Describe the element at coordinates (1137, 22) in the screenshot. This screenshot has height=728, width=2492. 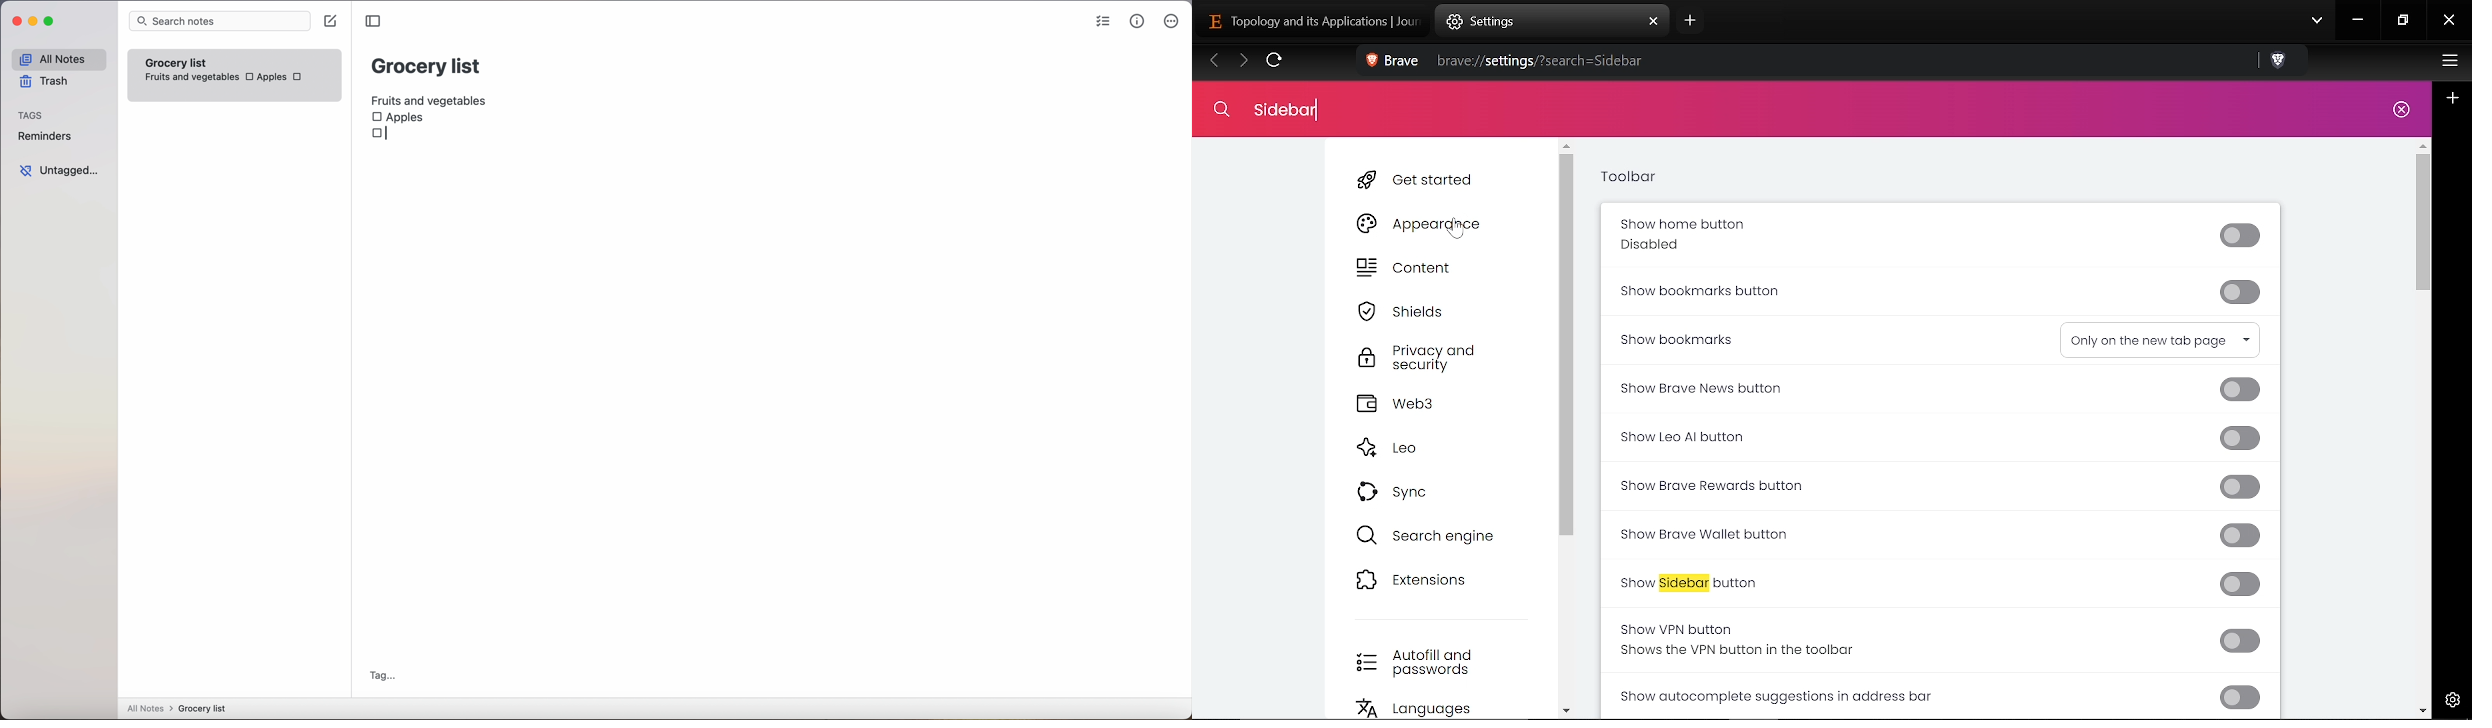
I see `metrics` at that location.